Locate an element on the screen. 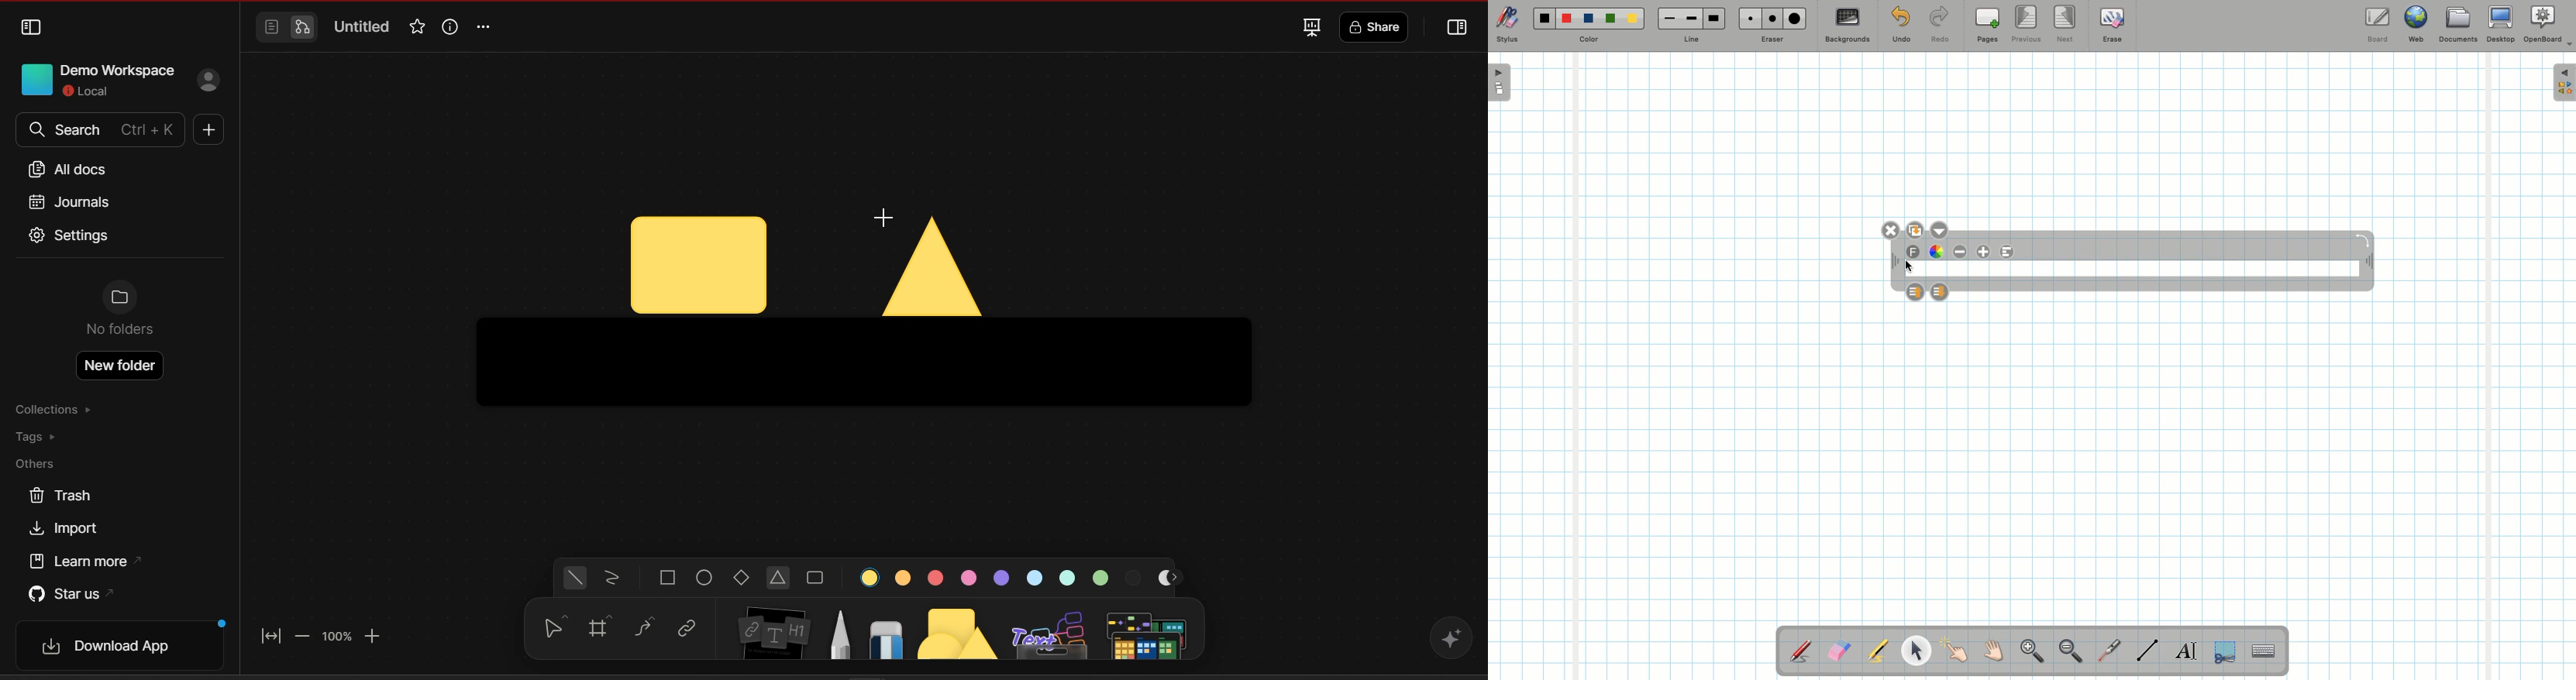  note is located at coordinates (776, 629).